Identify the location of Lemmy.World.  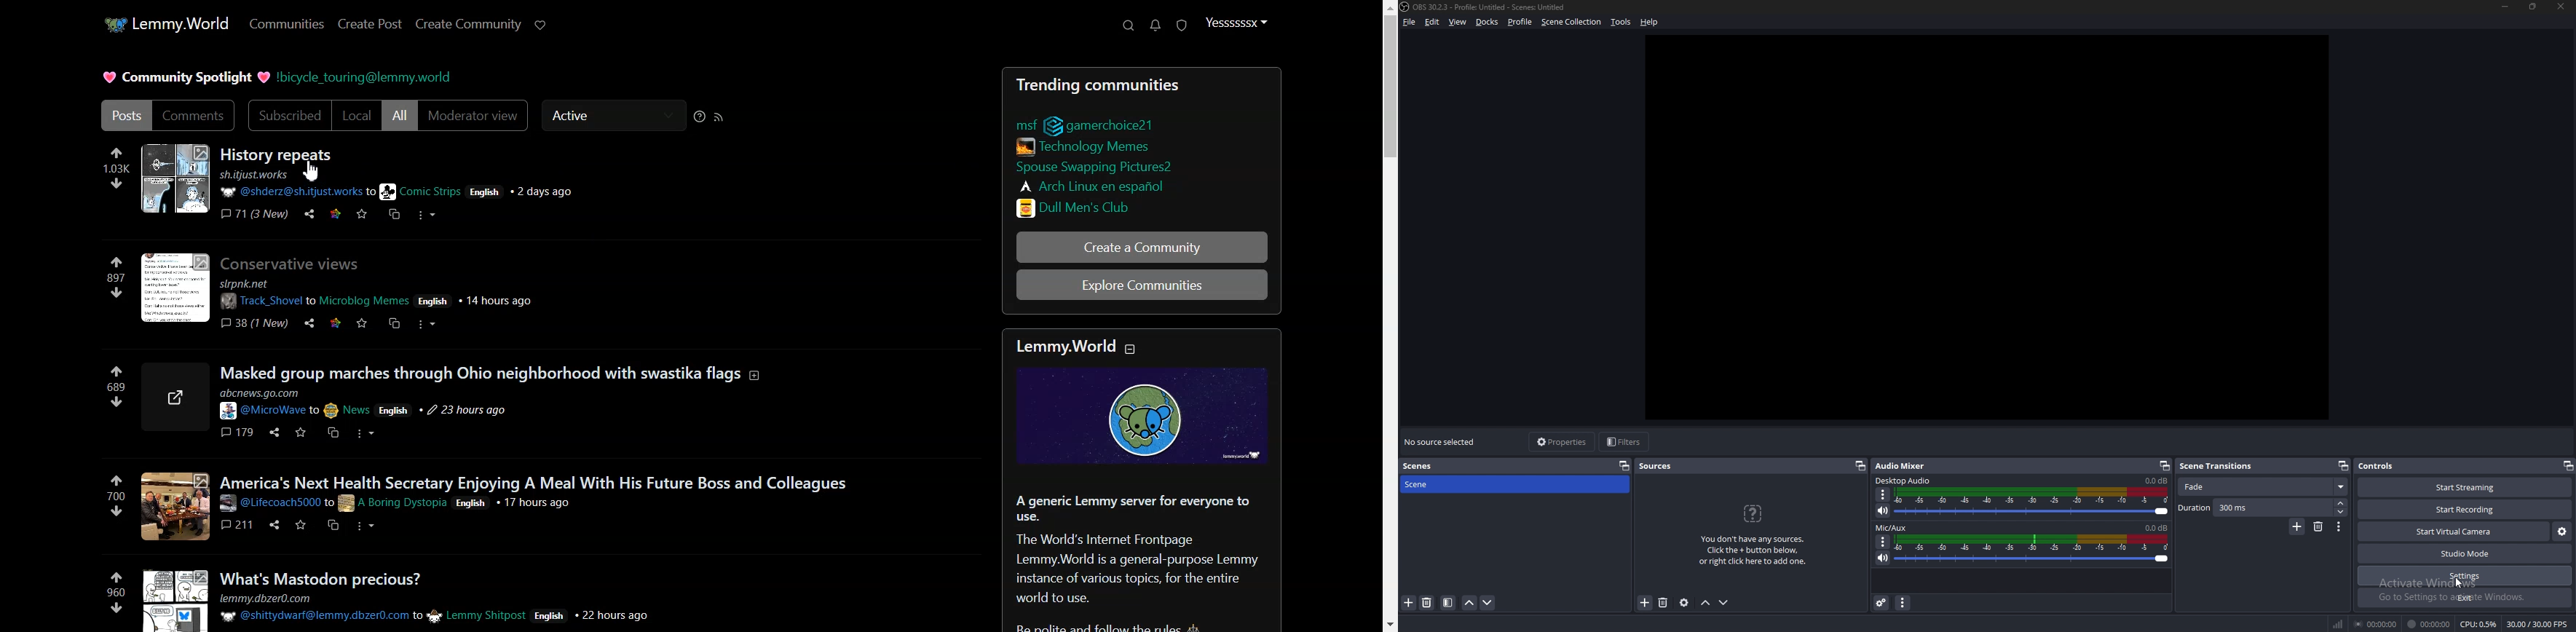
(1072, 347).